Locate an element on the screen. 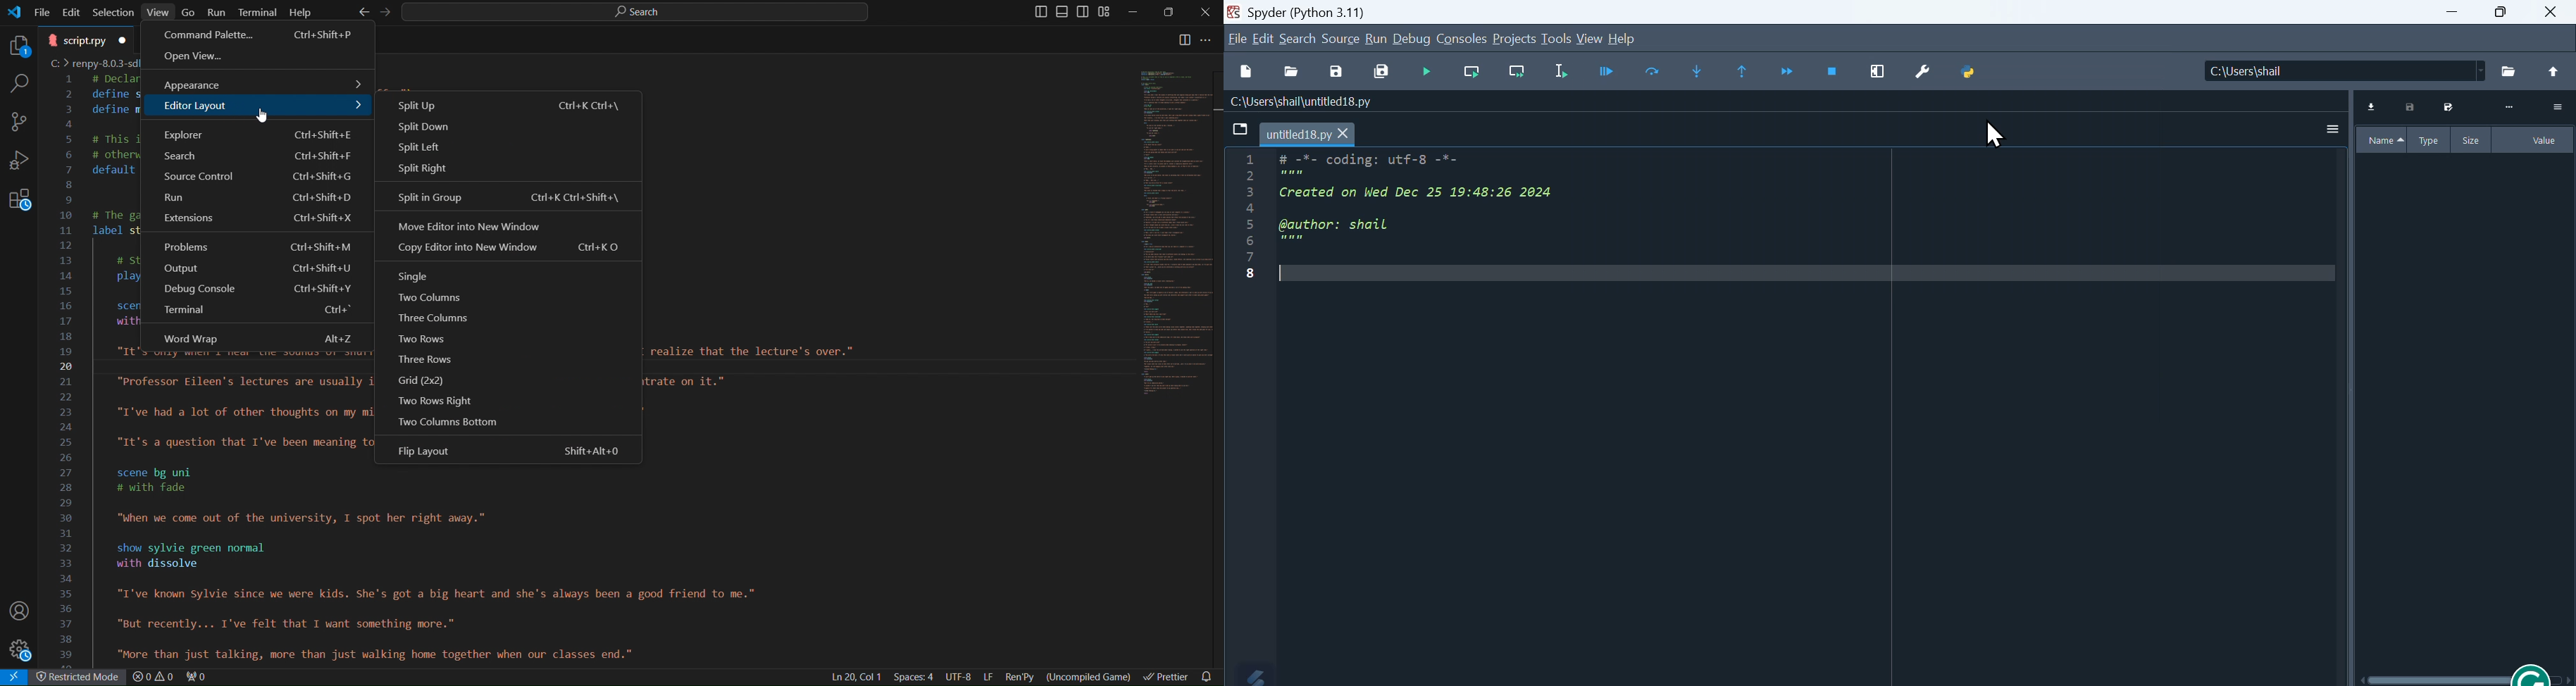 This screenshot has width=2576, height=700. help is located at coordinates (1632, 38).